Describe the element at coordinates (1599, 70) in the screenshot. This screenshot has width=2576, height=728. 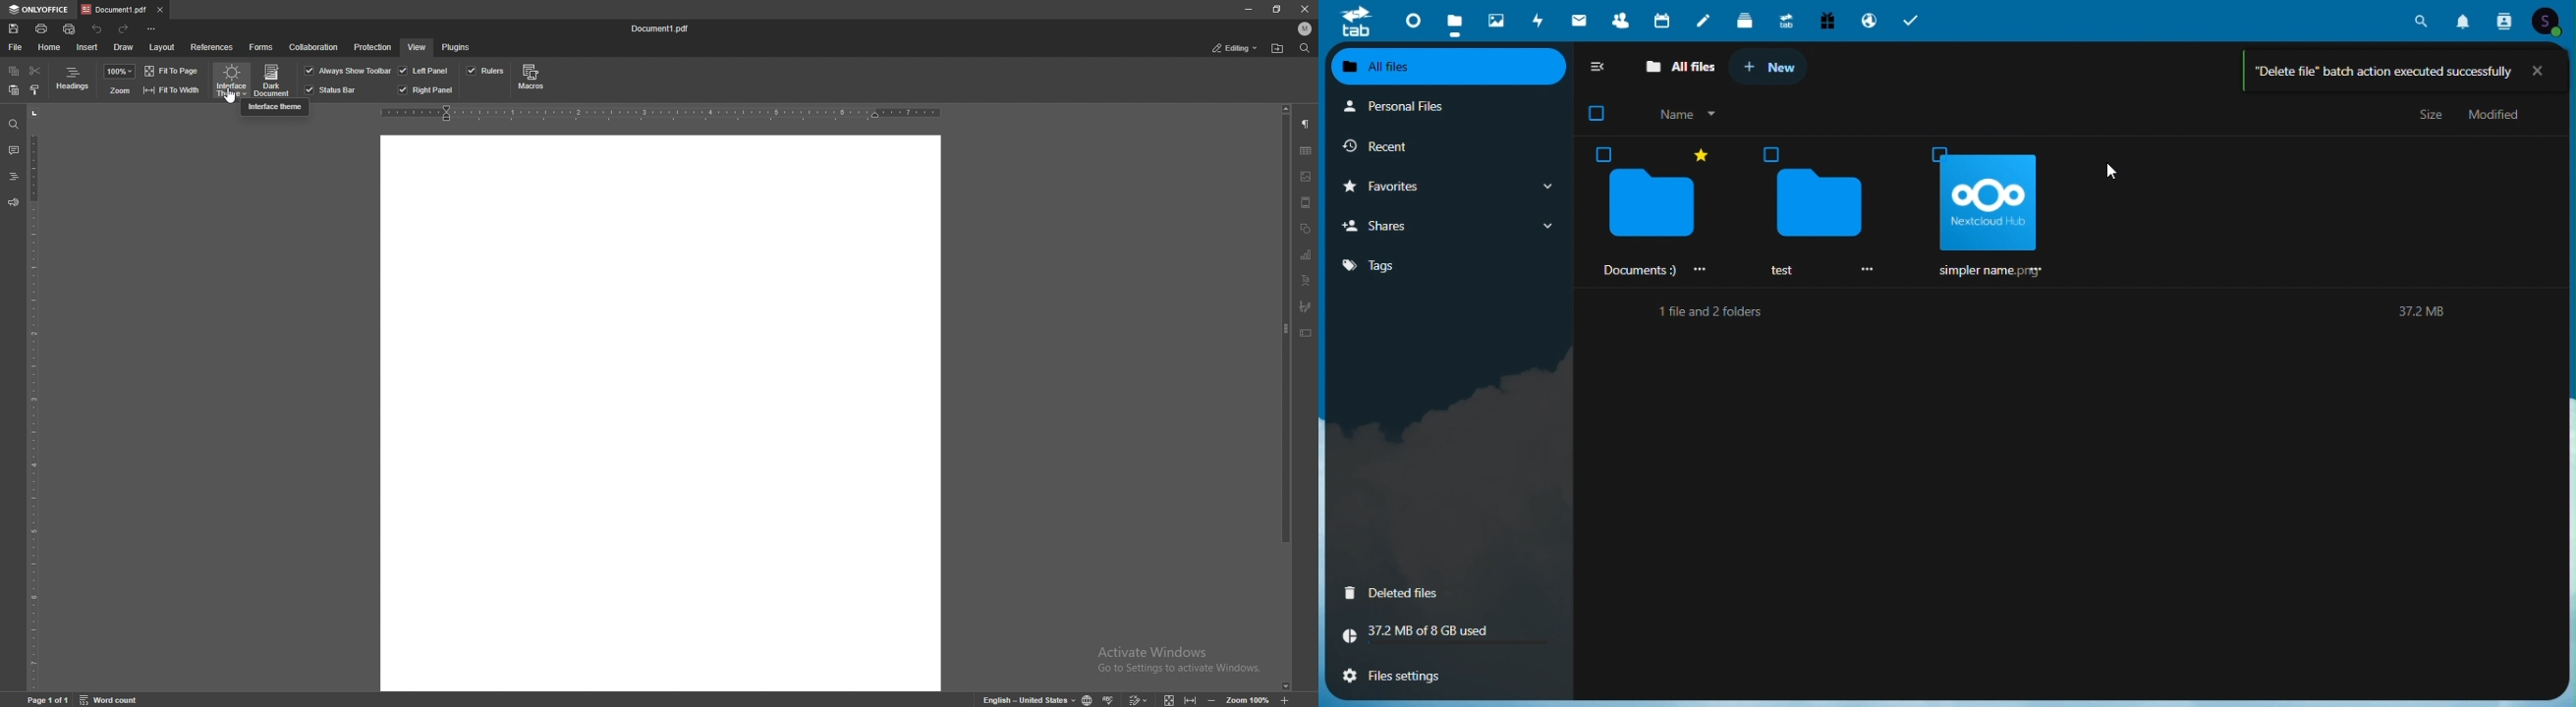
I see `Collap side bar` at that location.